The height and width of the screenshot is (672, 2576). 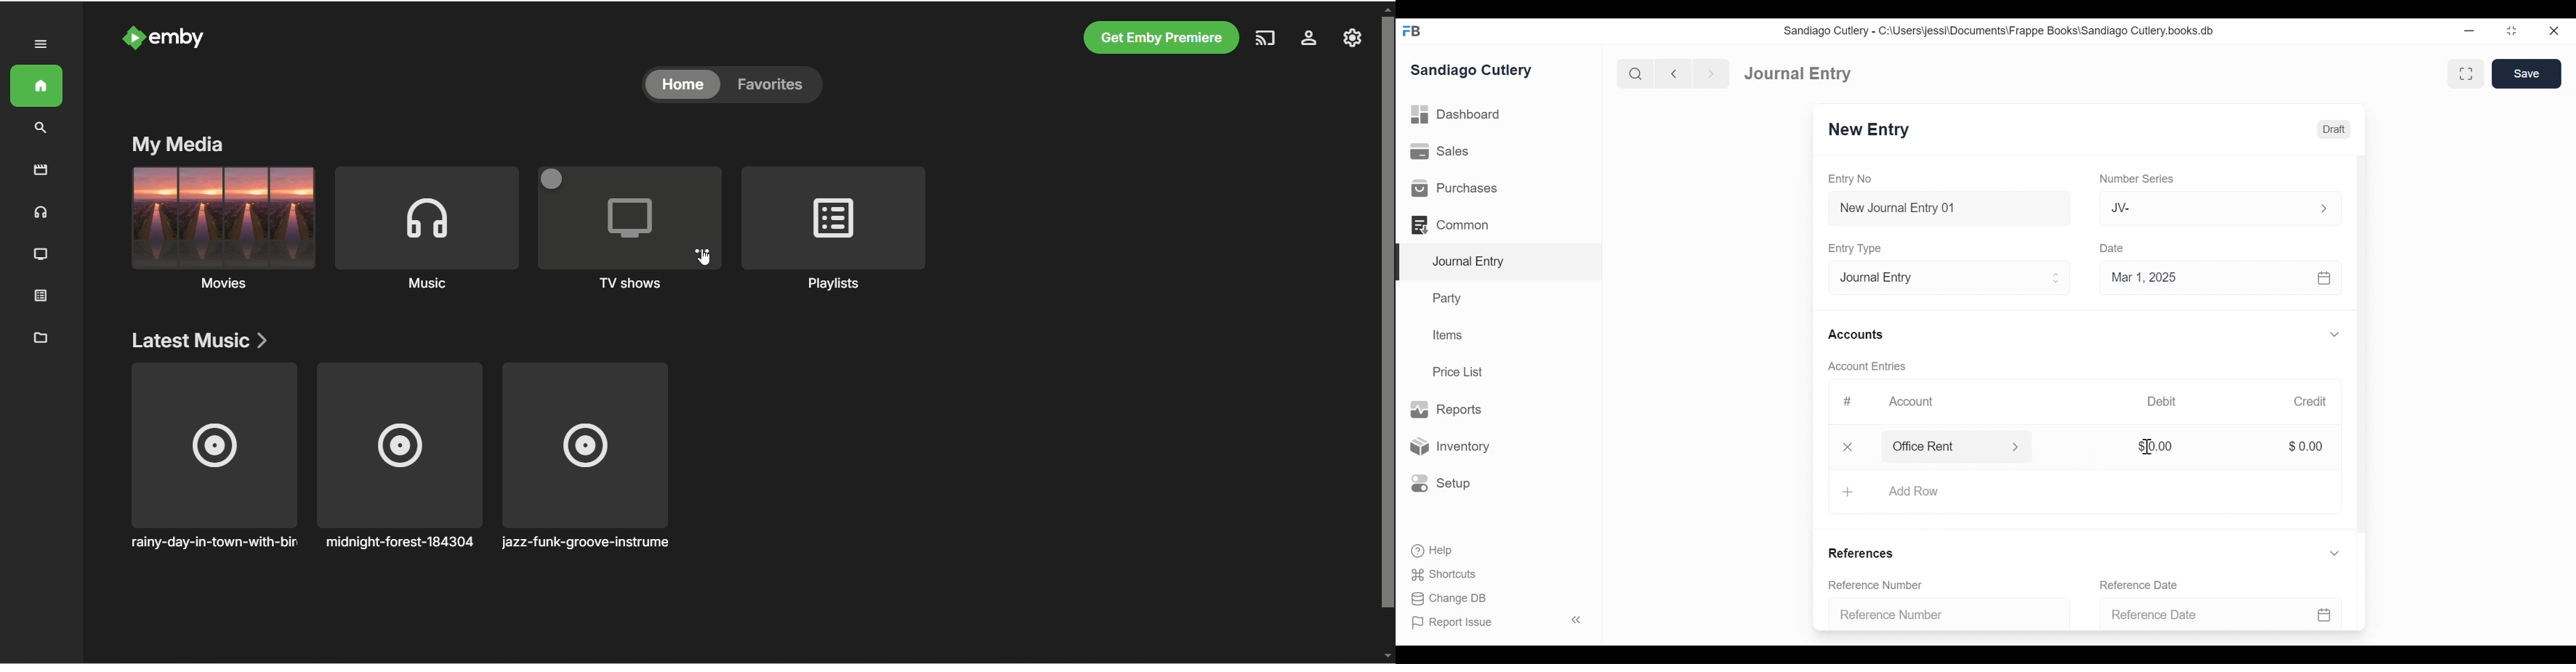 I want to click on Entry Type, so click(x=1854, y=248).